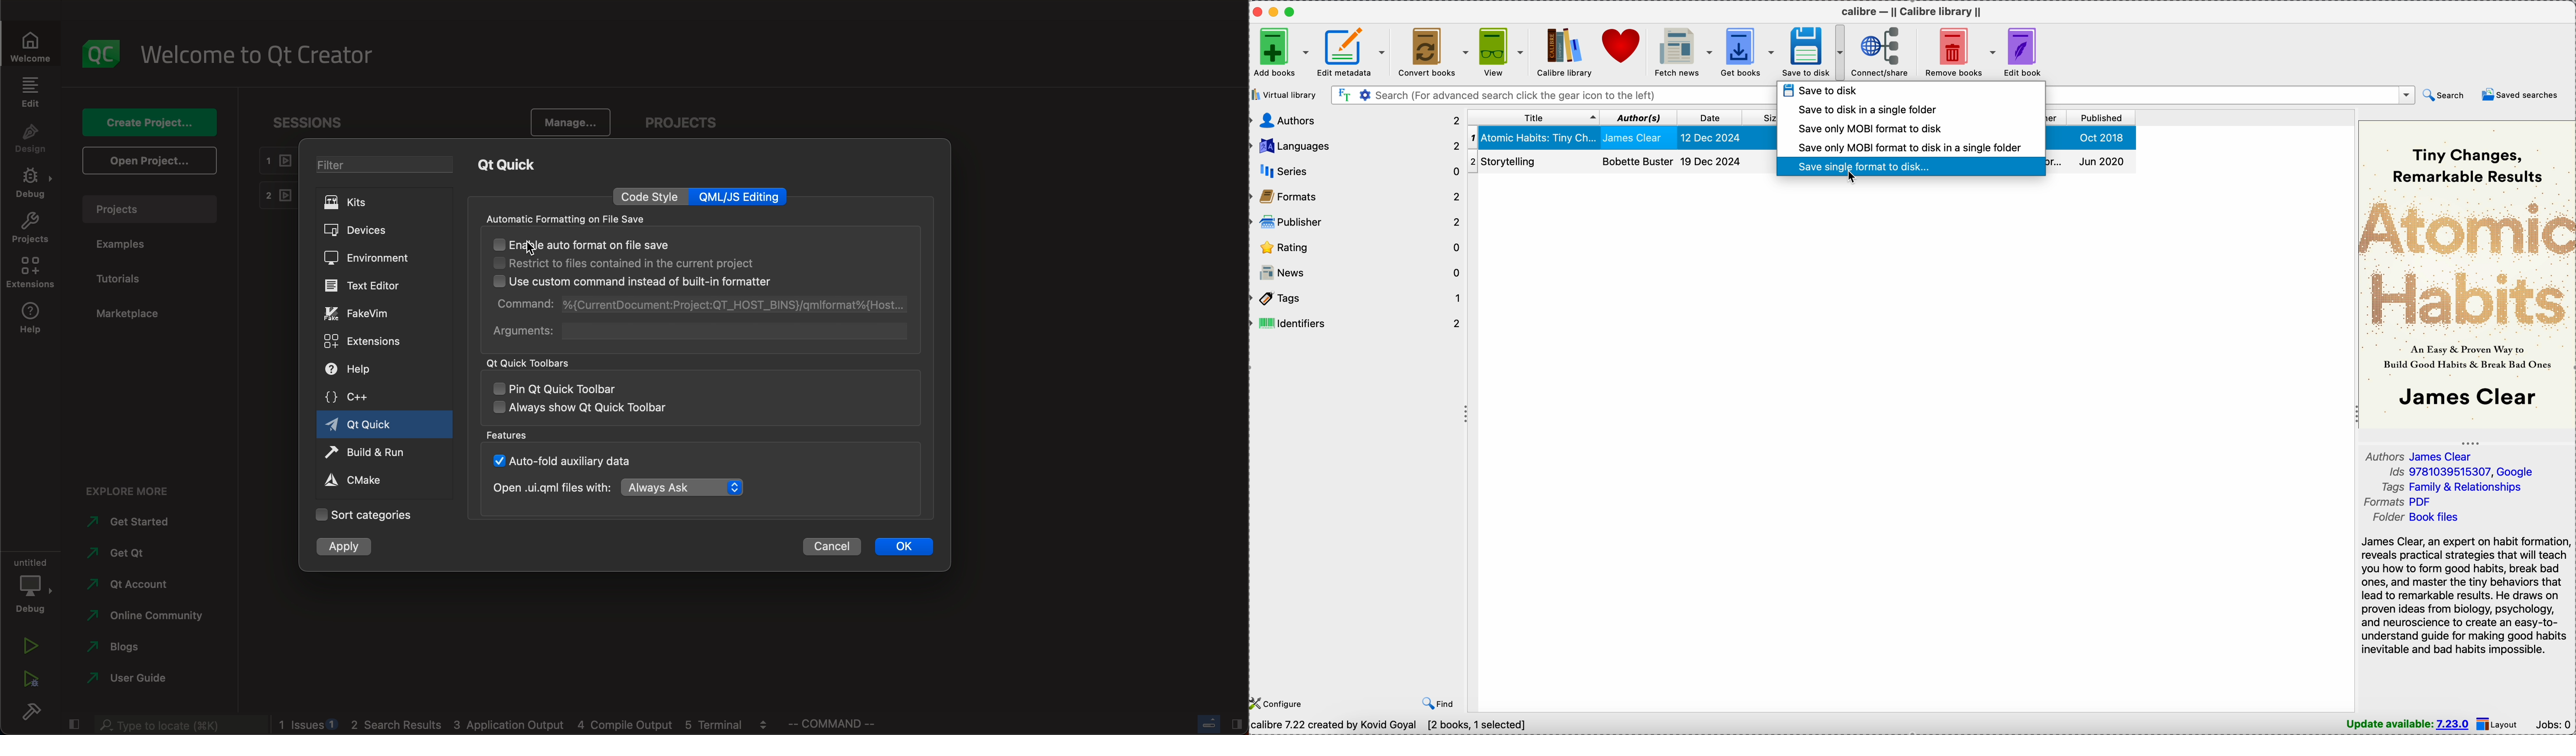  Describe the element at coordinates (2442, 95) in the screenshot. I see `search` at that location.